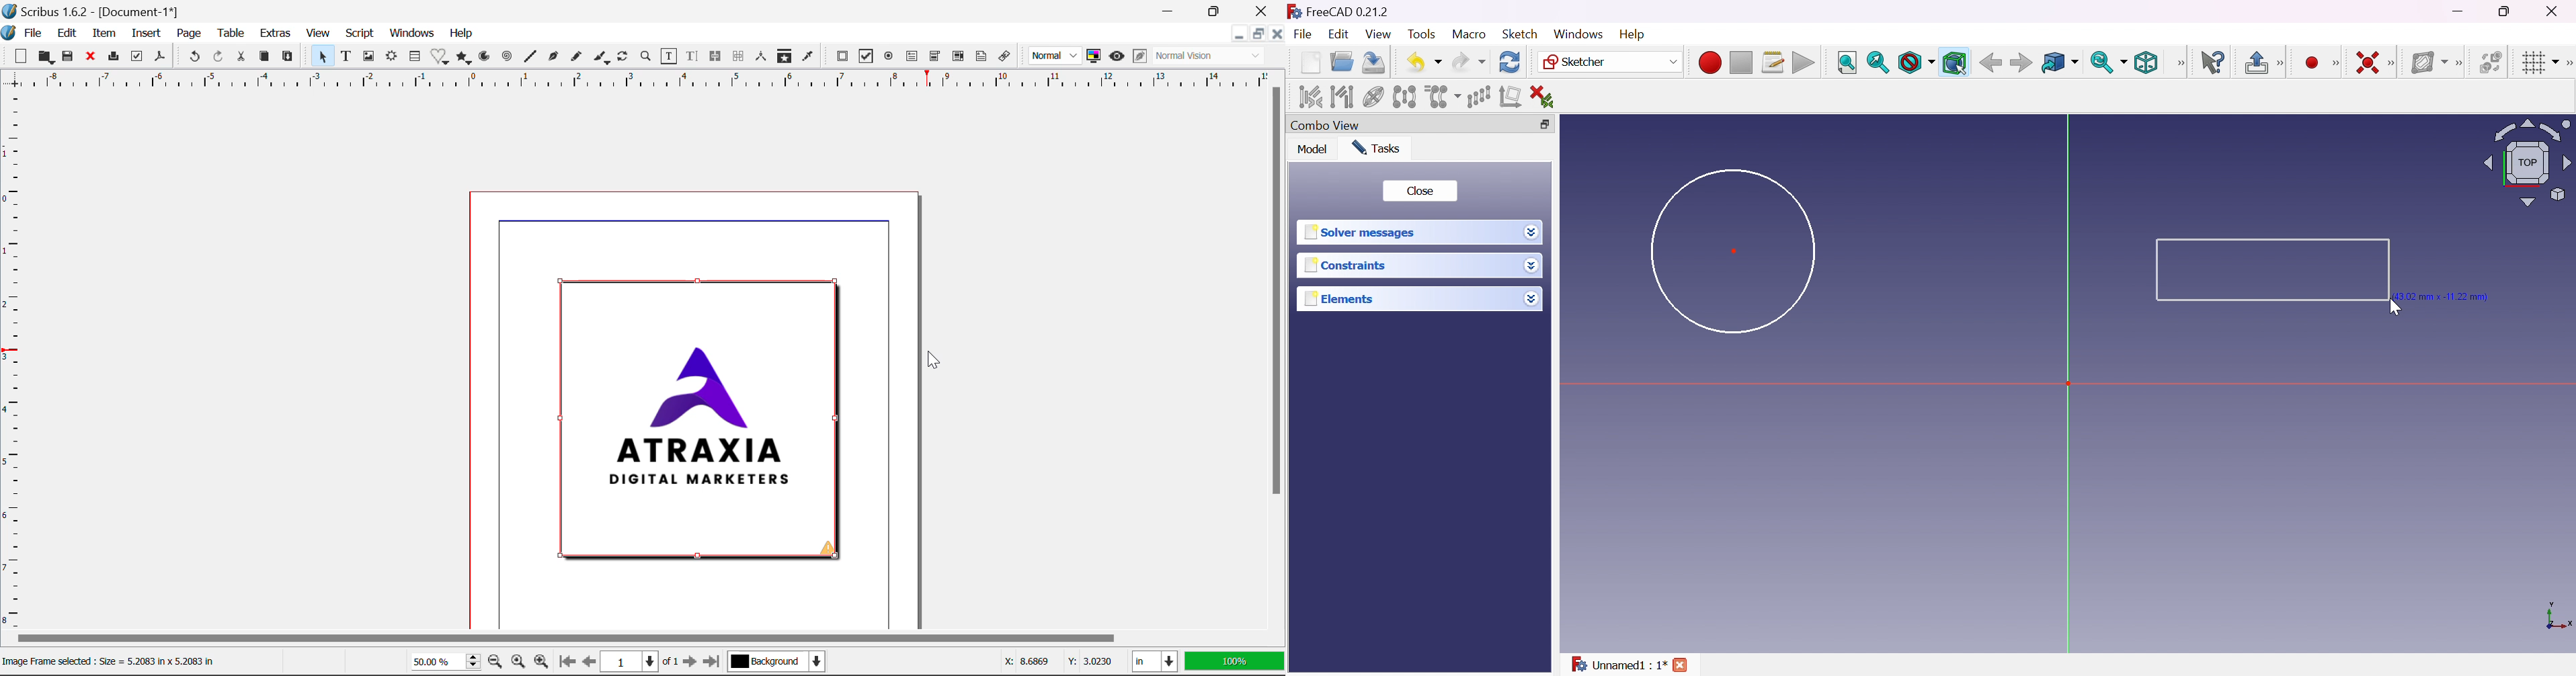 The height and width of the screenshot is (700, 2576). I want to click on Go to linked object, so click(2059, 63).